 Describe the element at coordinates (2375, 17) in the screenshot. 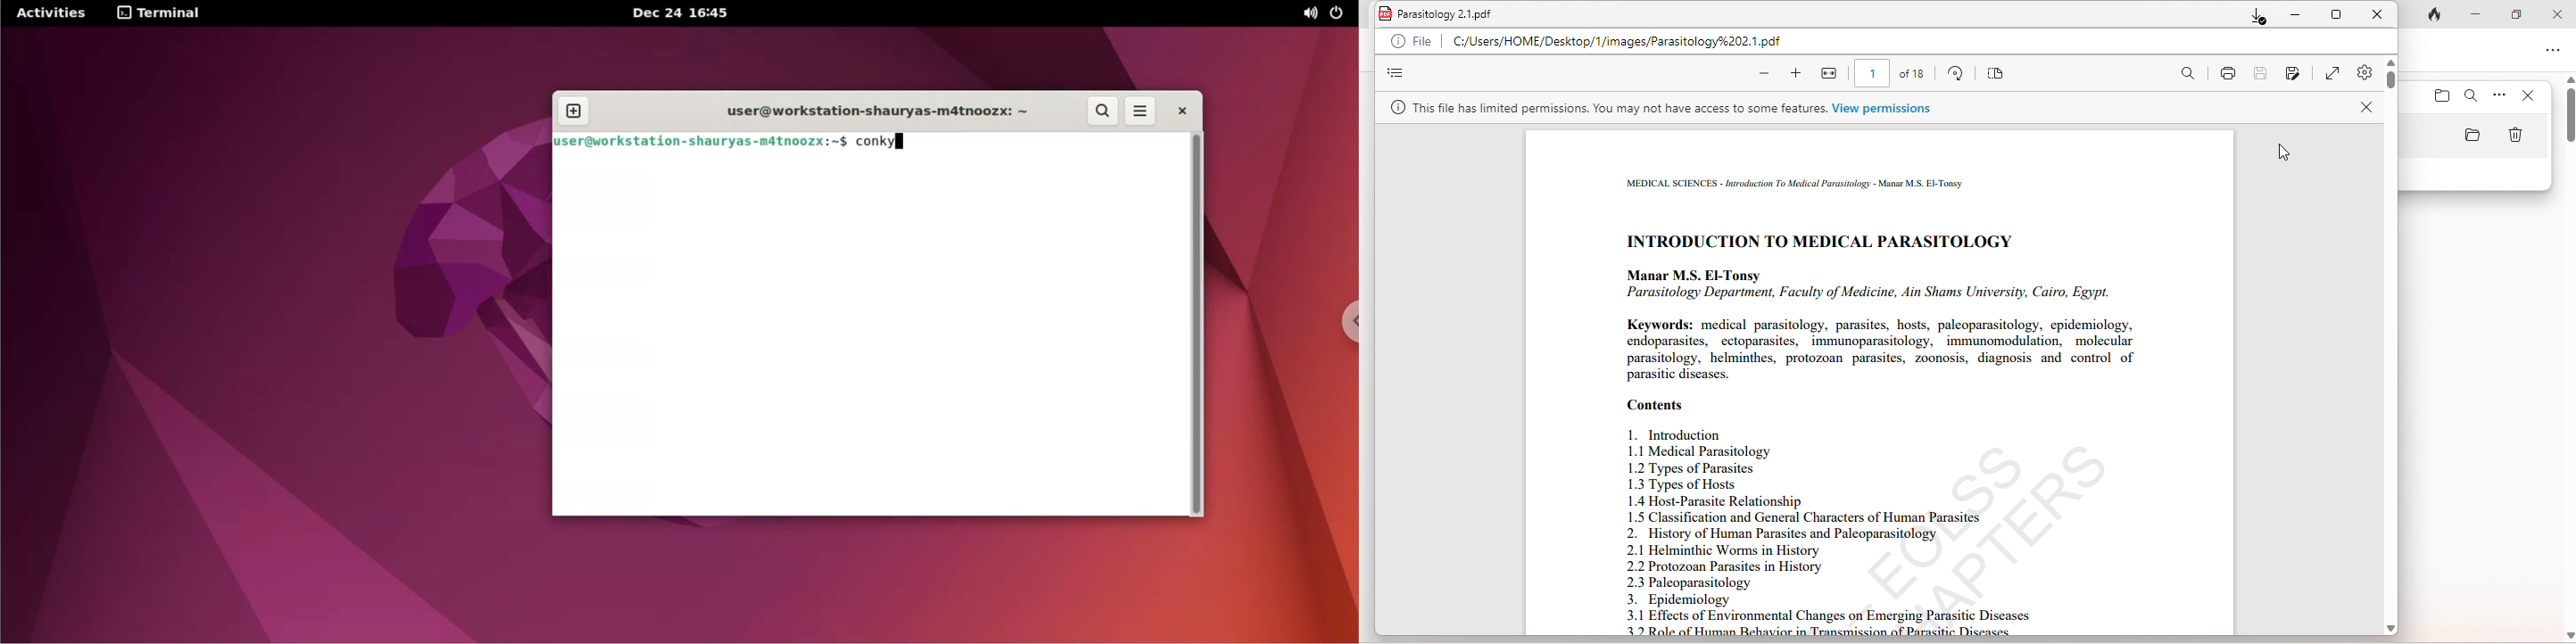

I see `close` at that location.